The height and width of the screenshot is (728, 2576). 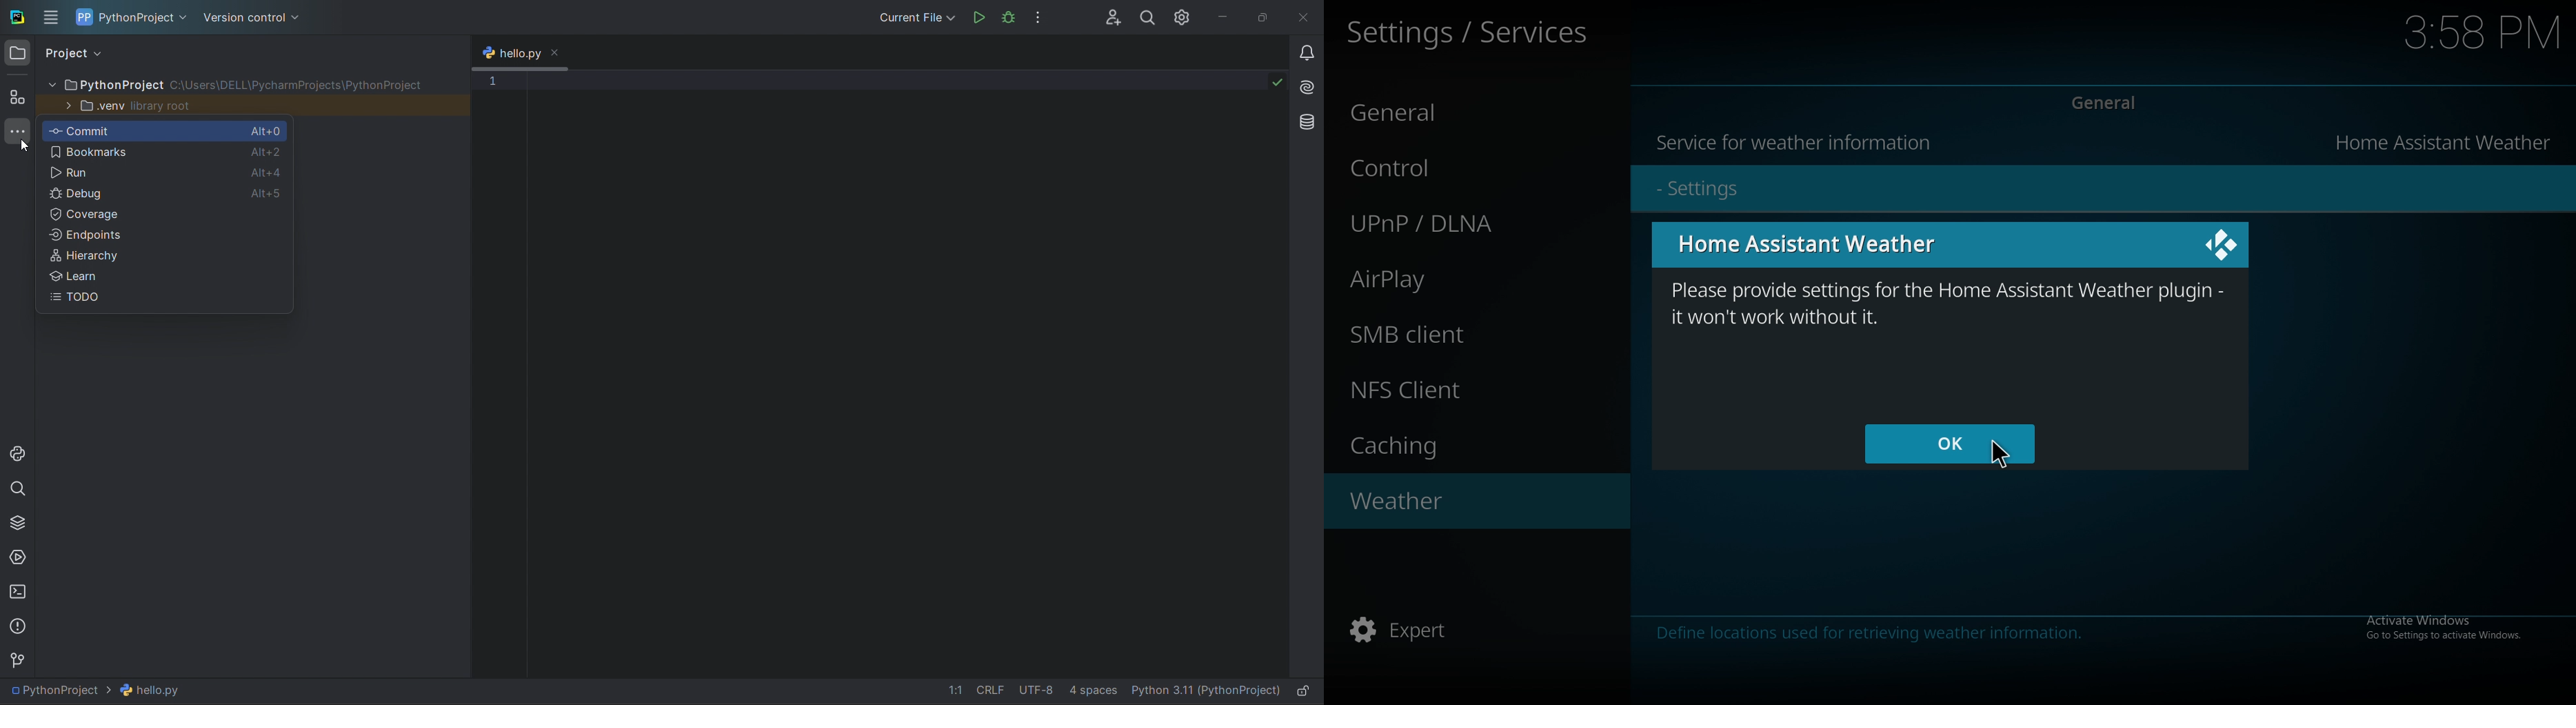 I want to click on ok, so click(x=1925, y=444).